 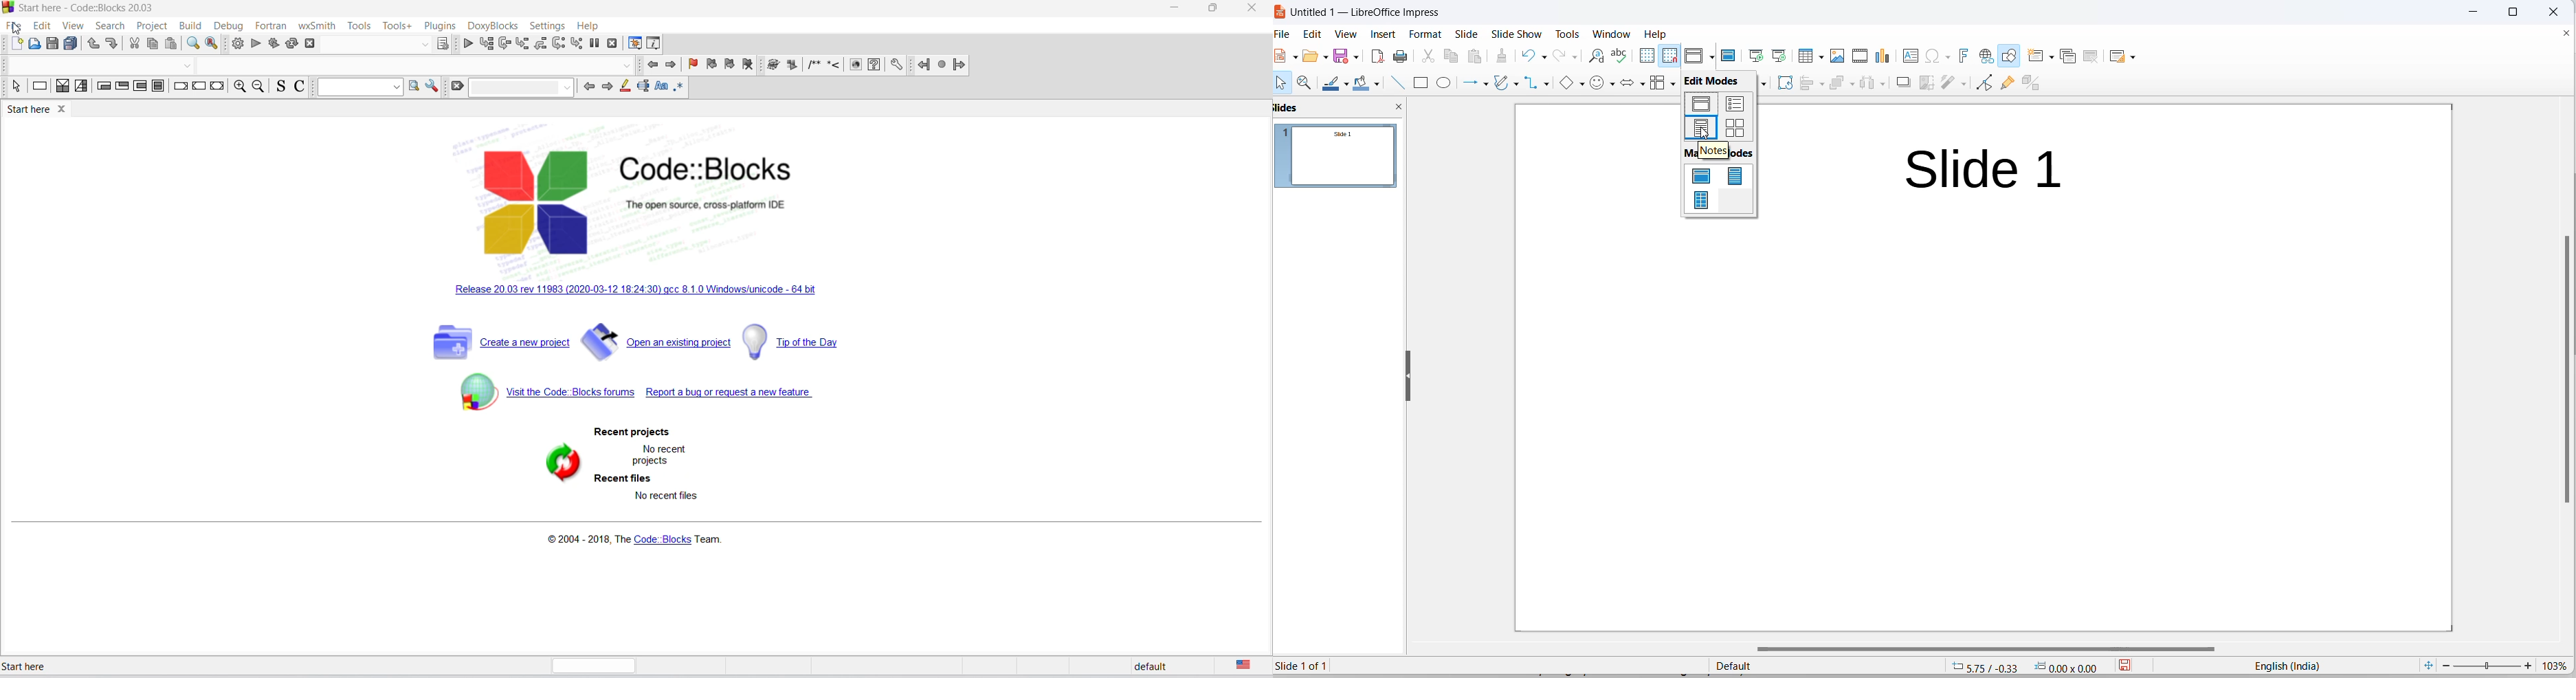 I want to click on no recent projects, so click(x=654, y=455).